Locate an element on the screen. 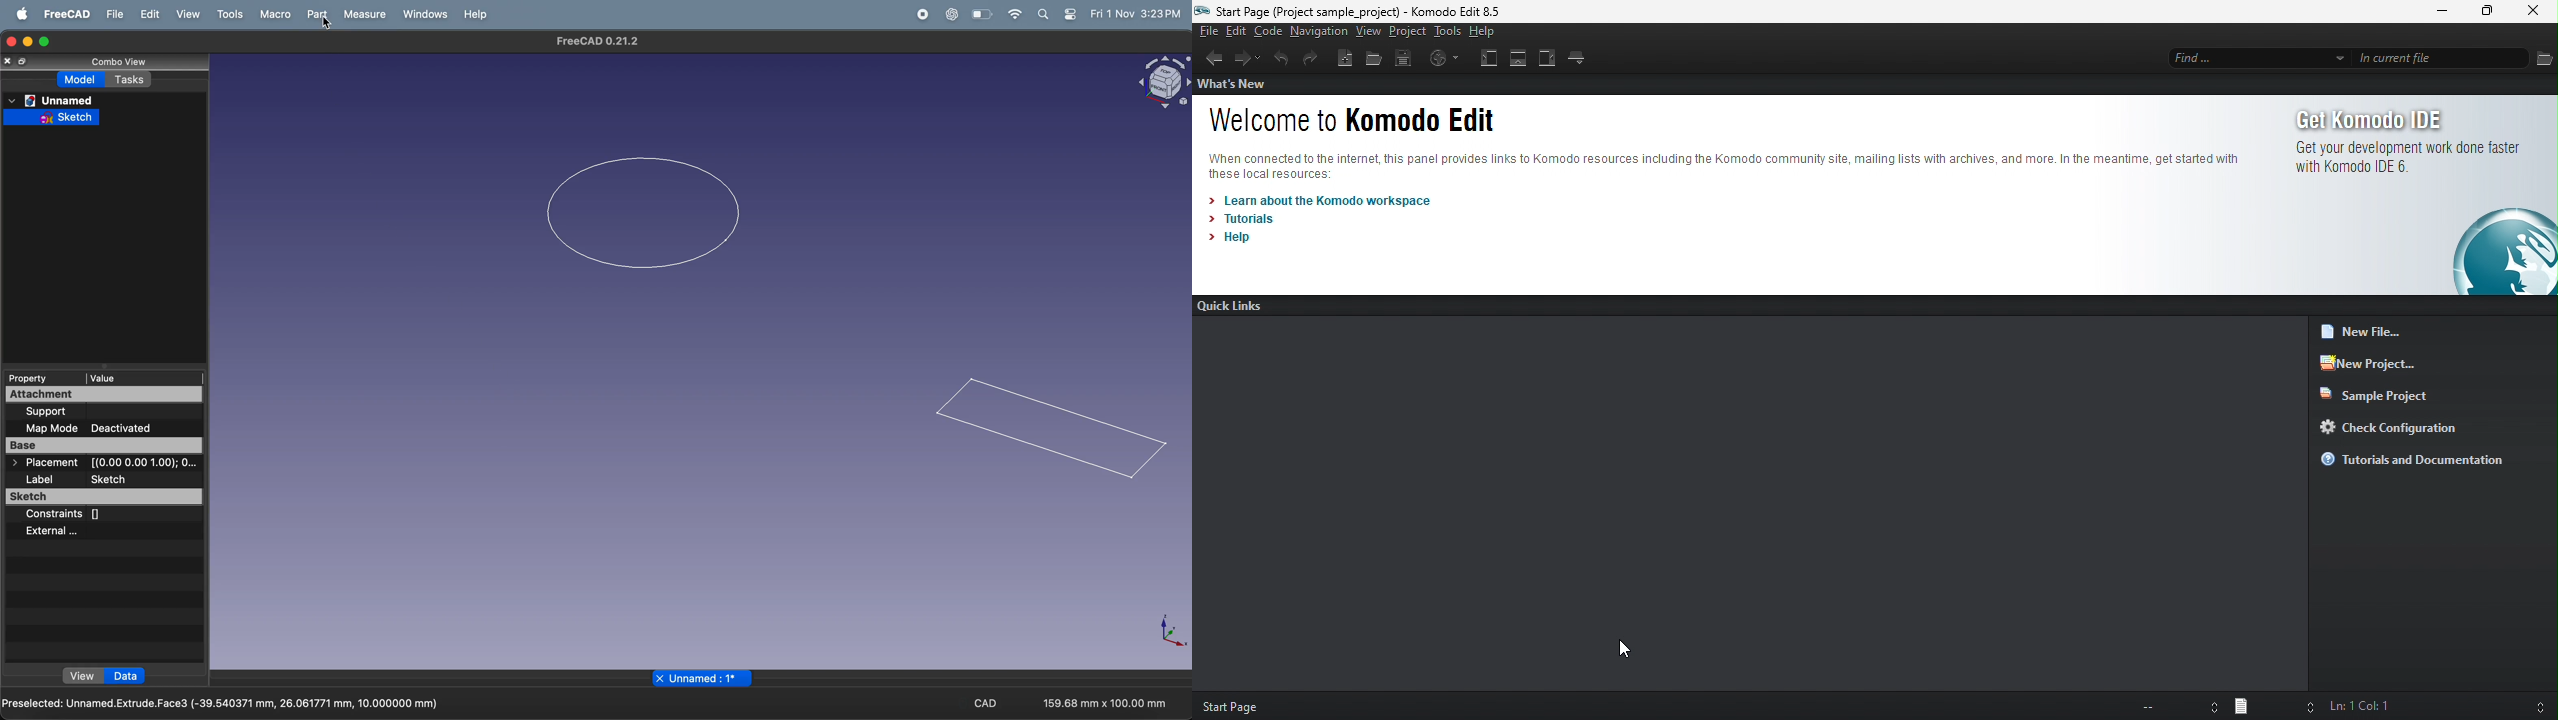 Image resolution: width=2576 pixels, height=728 pixels. cursor is located at coordinates (325, 24).